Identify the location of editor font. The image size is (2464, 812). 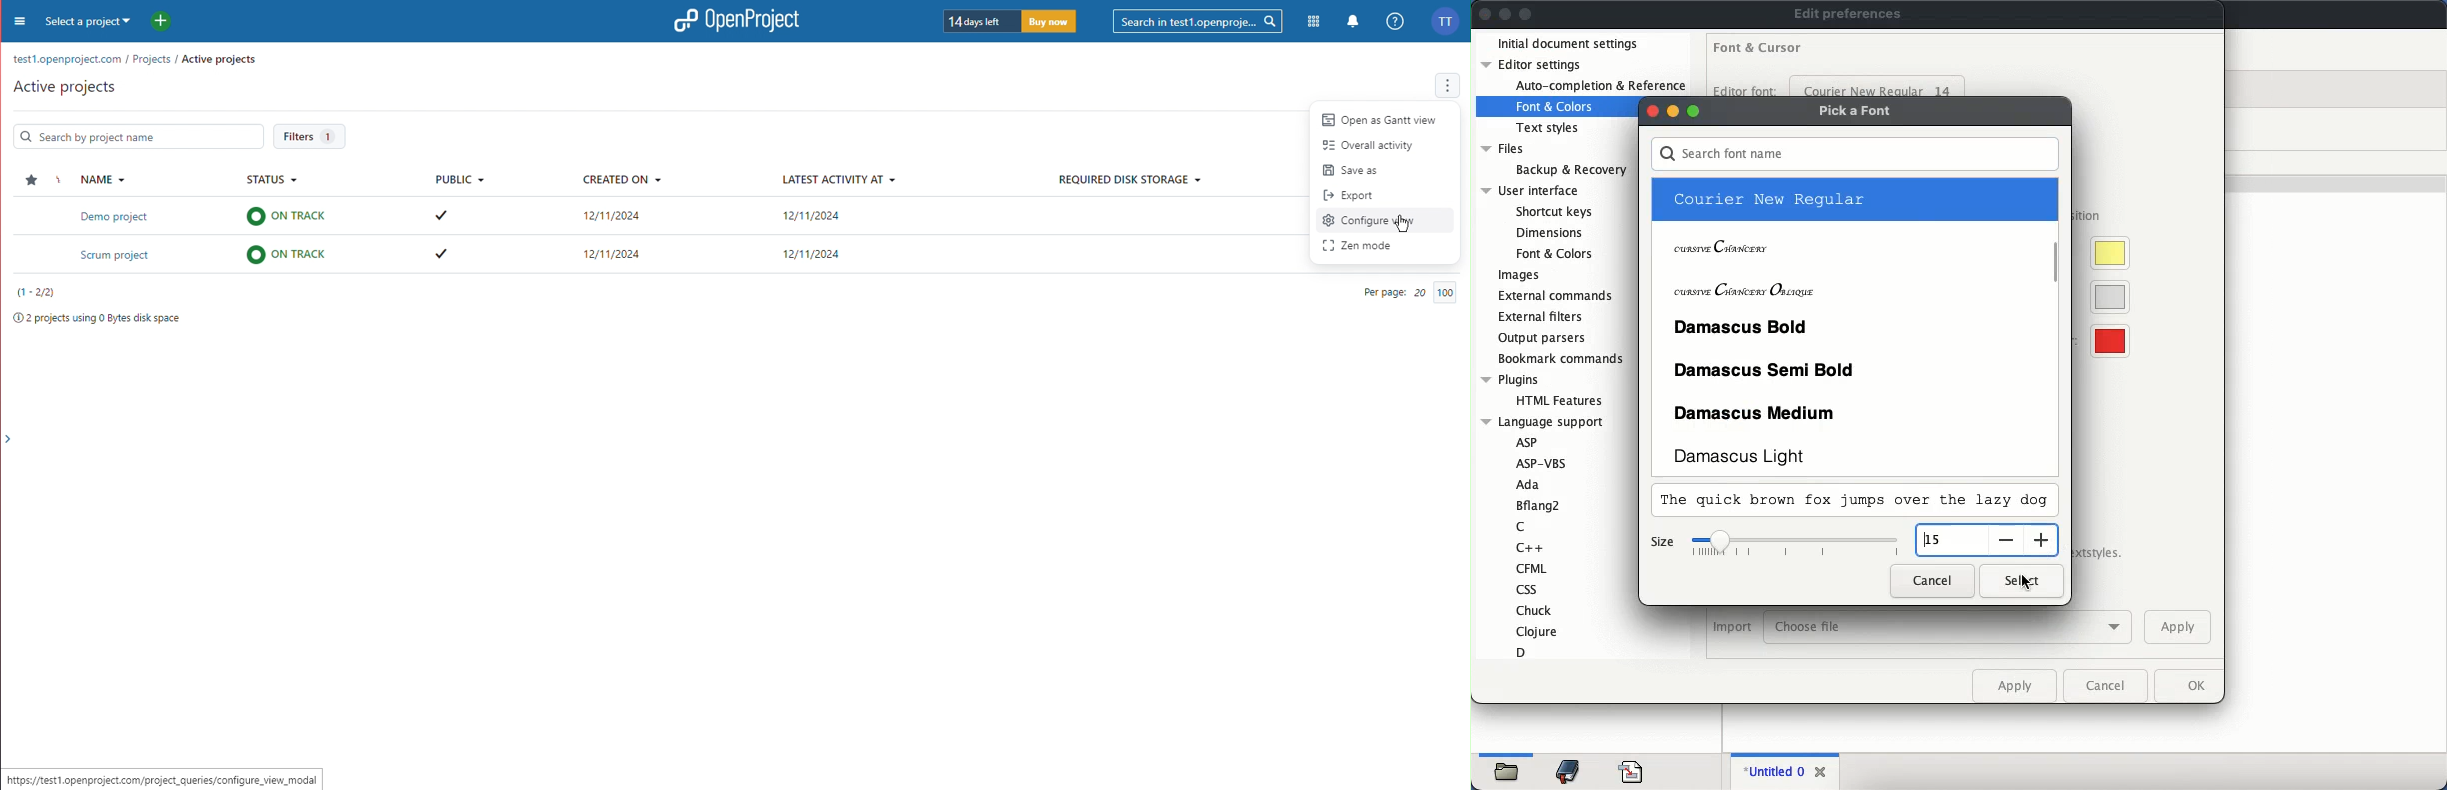
(1746, 90).